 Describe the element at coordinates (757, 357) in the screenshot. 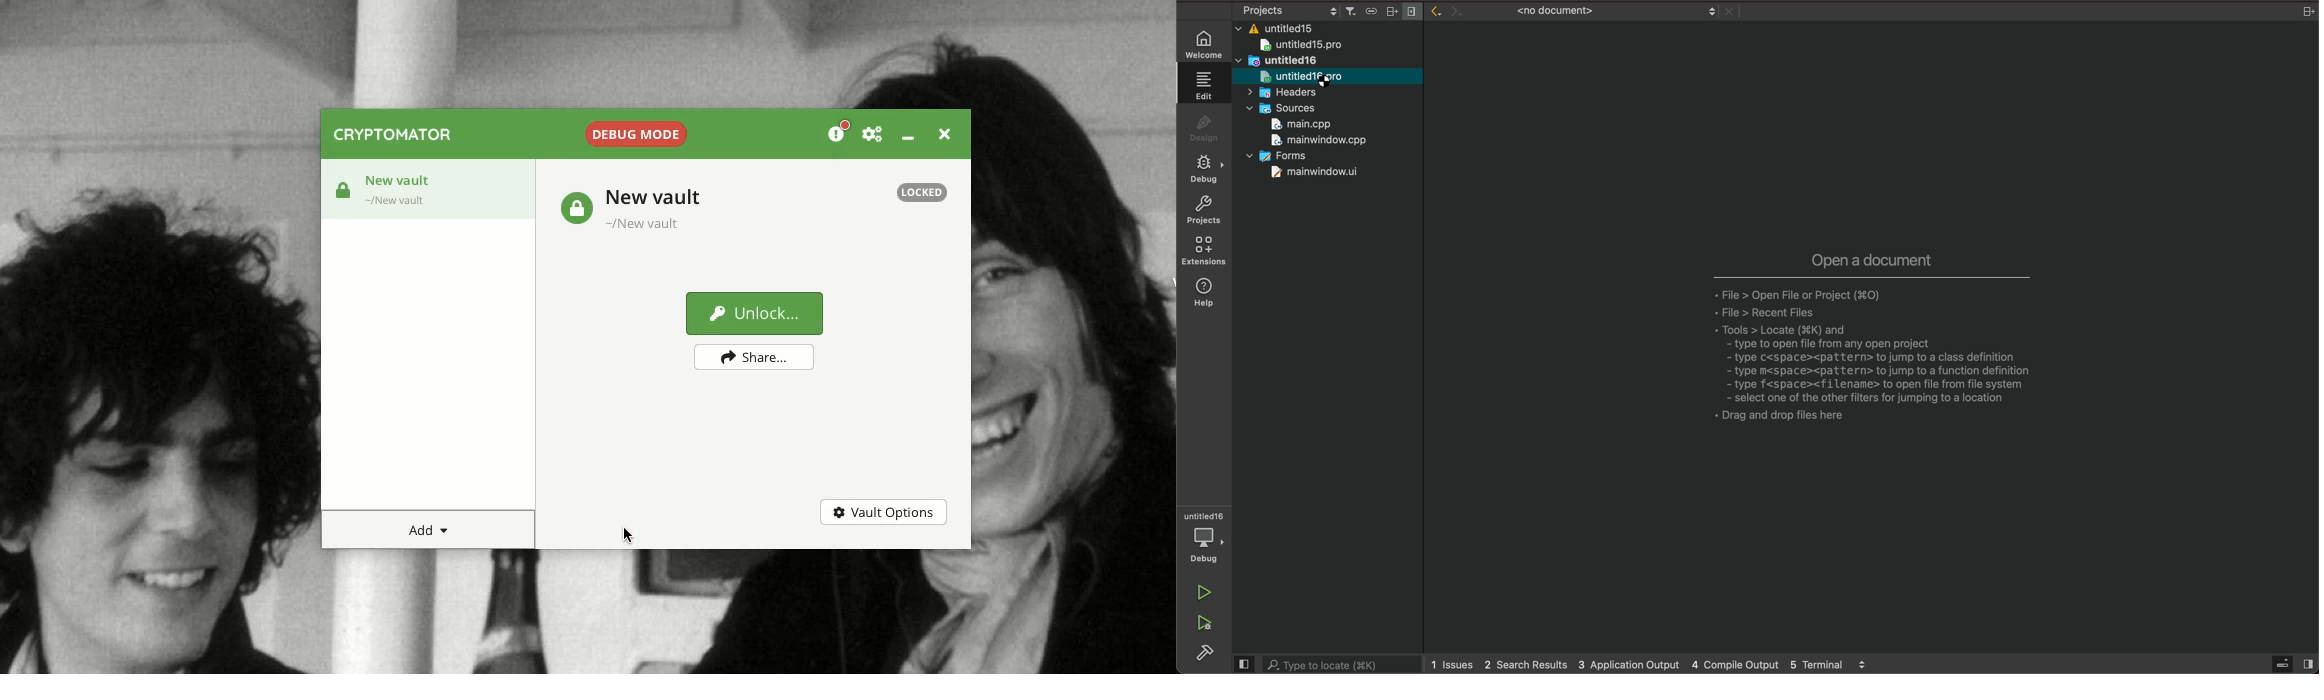

I see `Share...` at that location.